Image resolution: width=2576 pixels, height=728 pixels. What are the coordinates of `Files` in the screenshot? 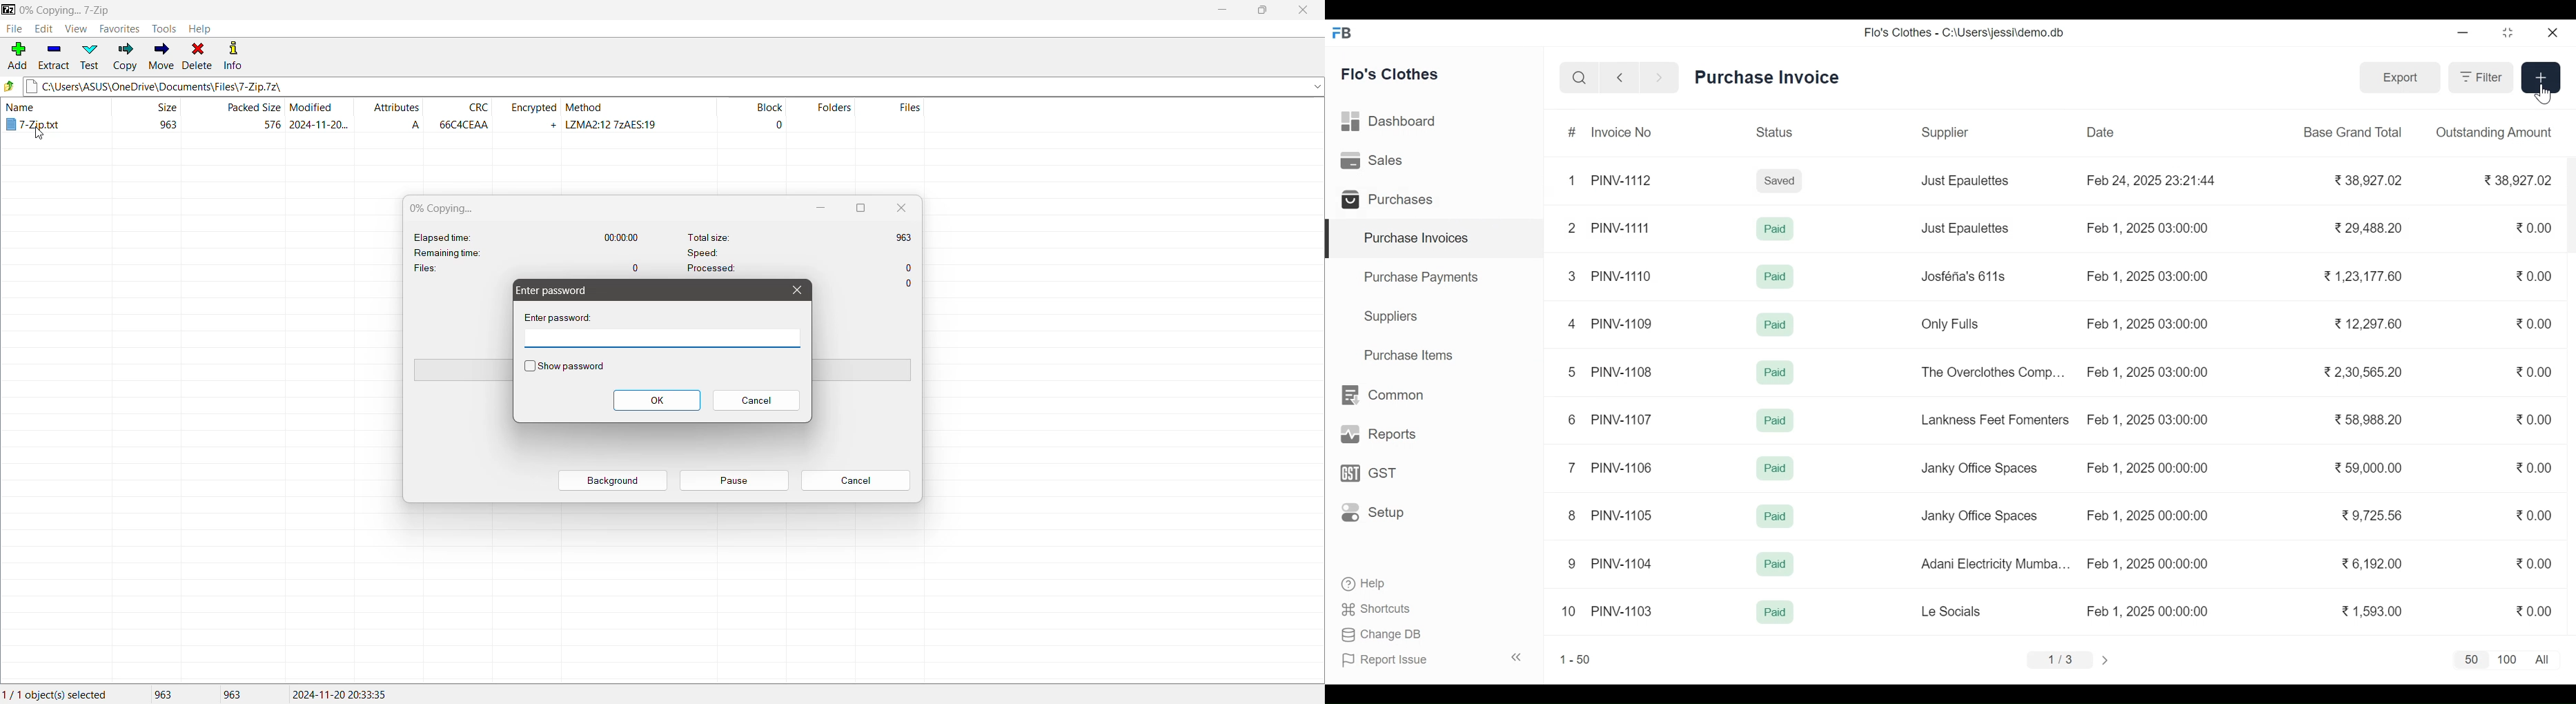 It's located at (528, 266).